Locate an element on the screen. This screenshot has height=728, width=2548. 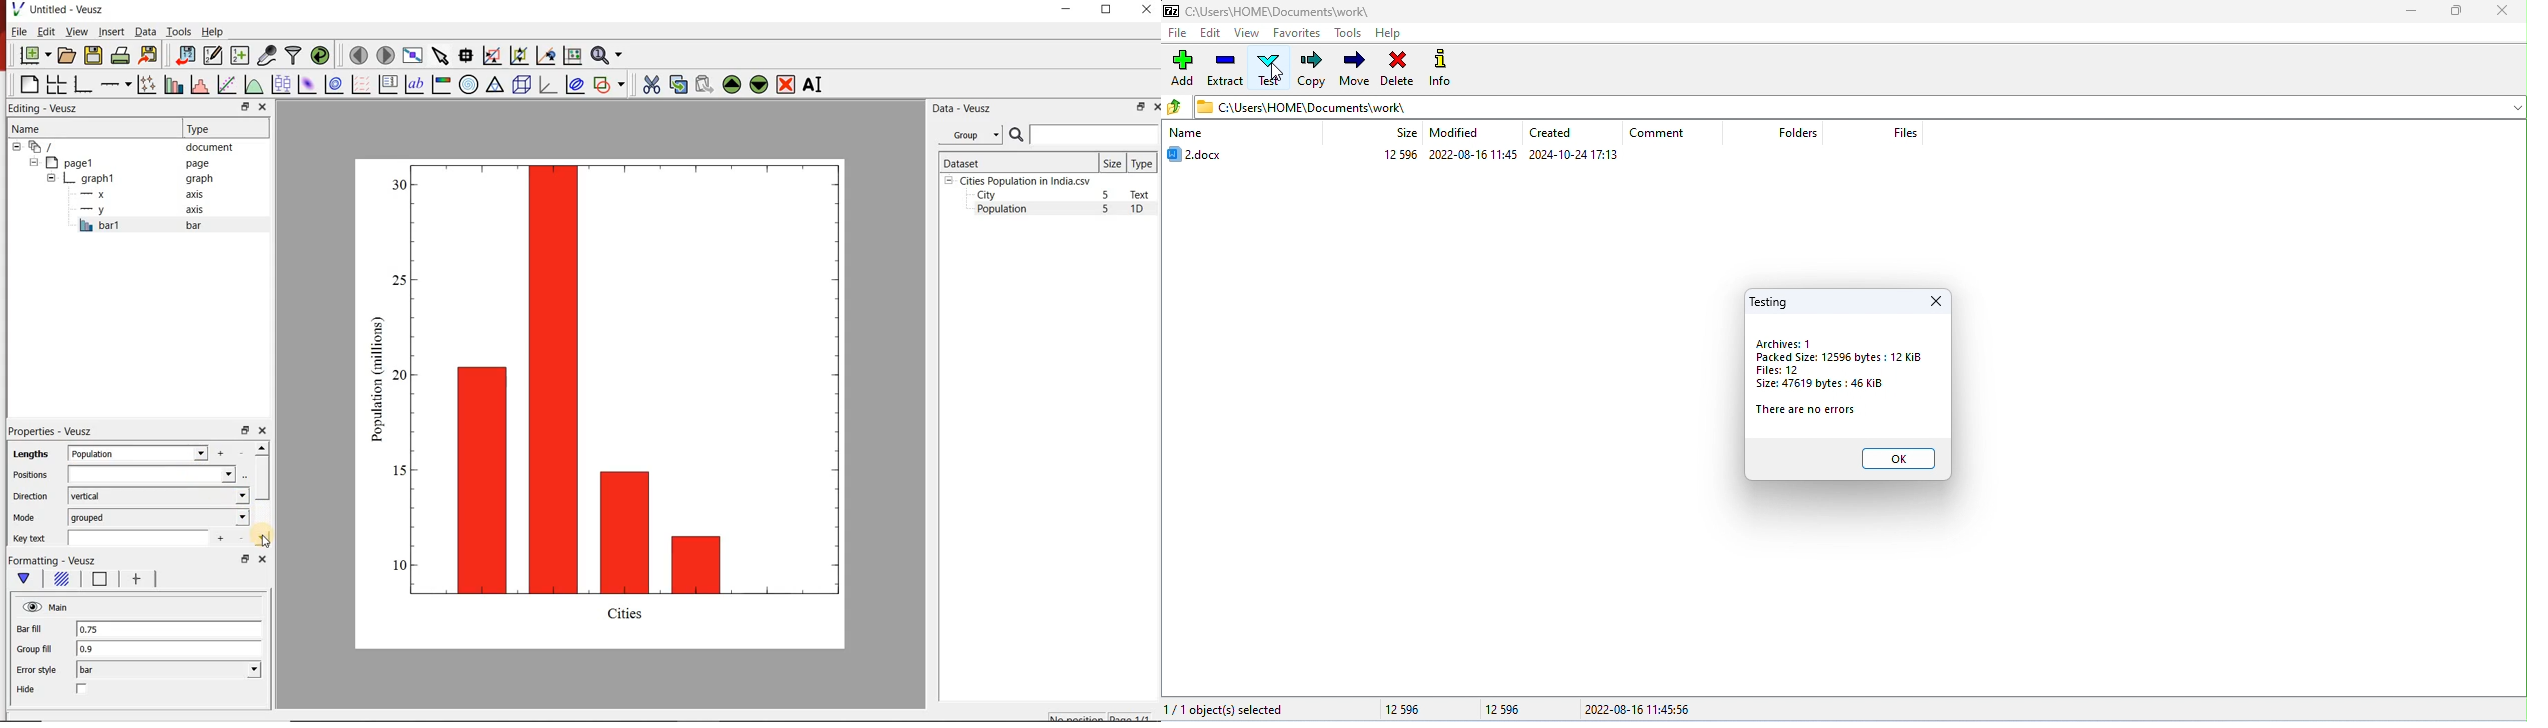
Mode is located at coordinates (27, 518).